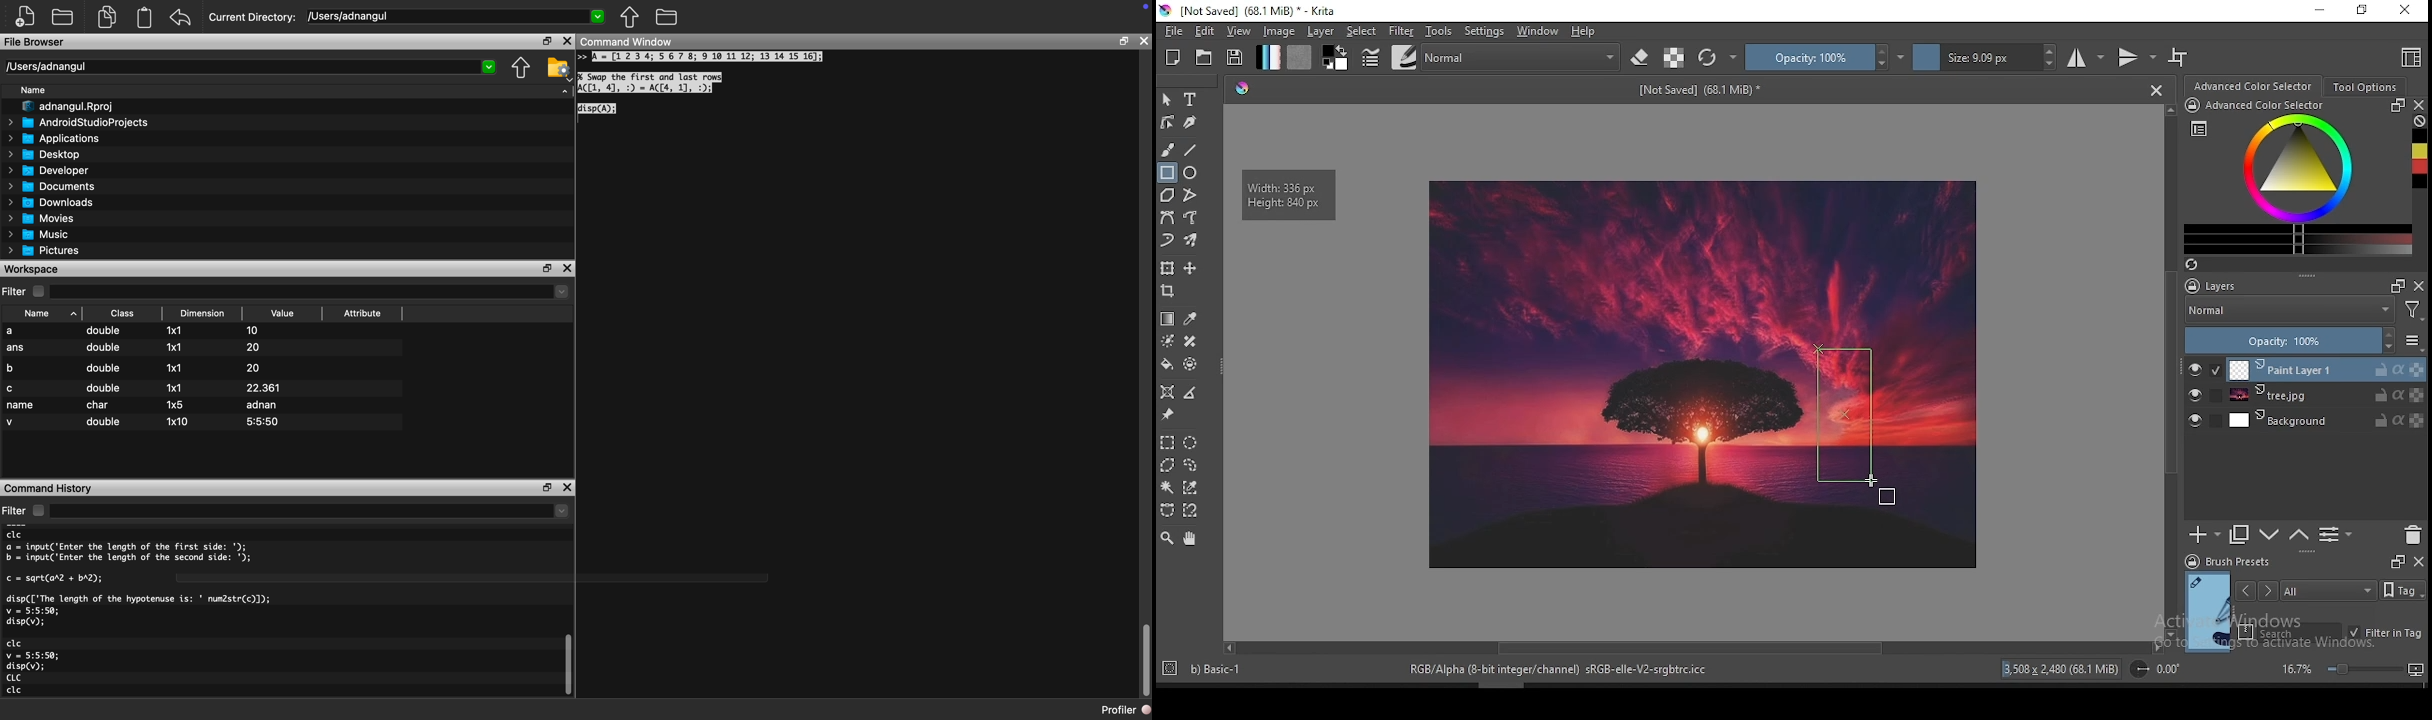 The image size is (2436, 728). What do you see at coordinates (2418, 562) in the screenshot?
I see `close docker` at bounding box center [2418, 562].